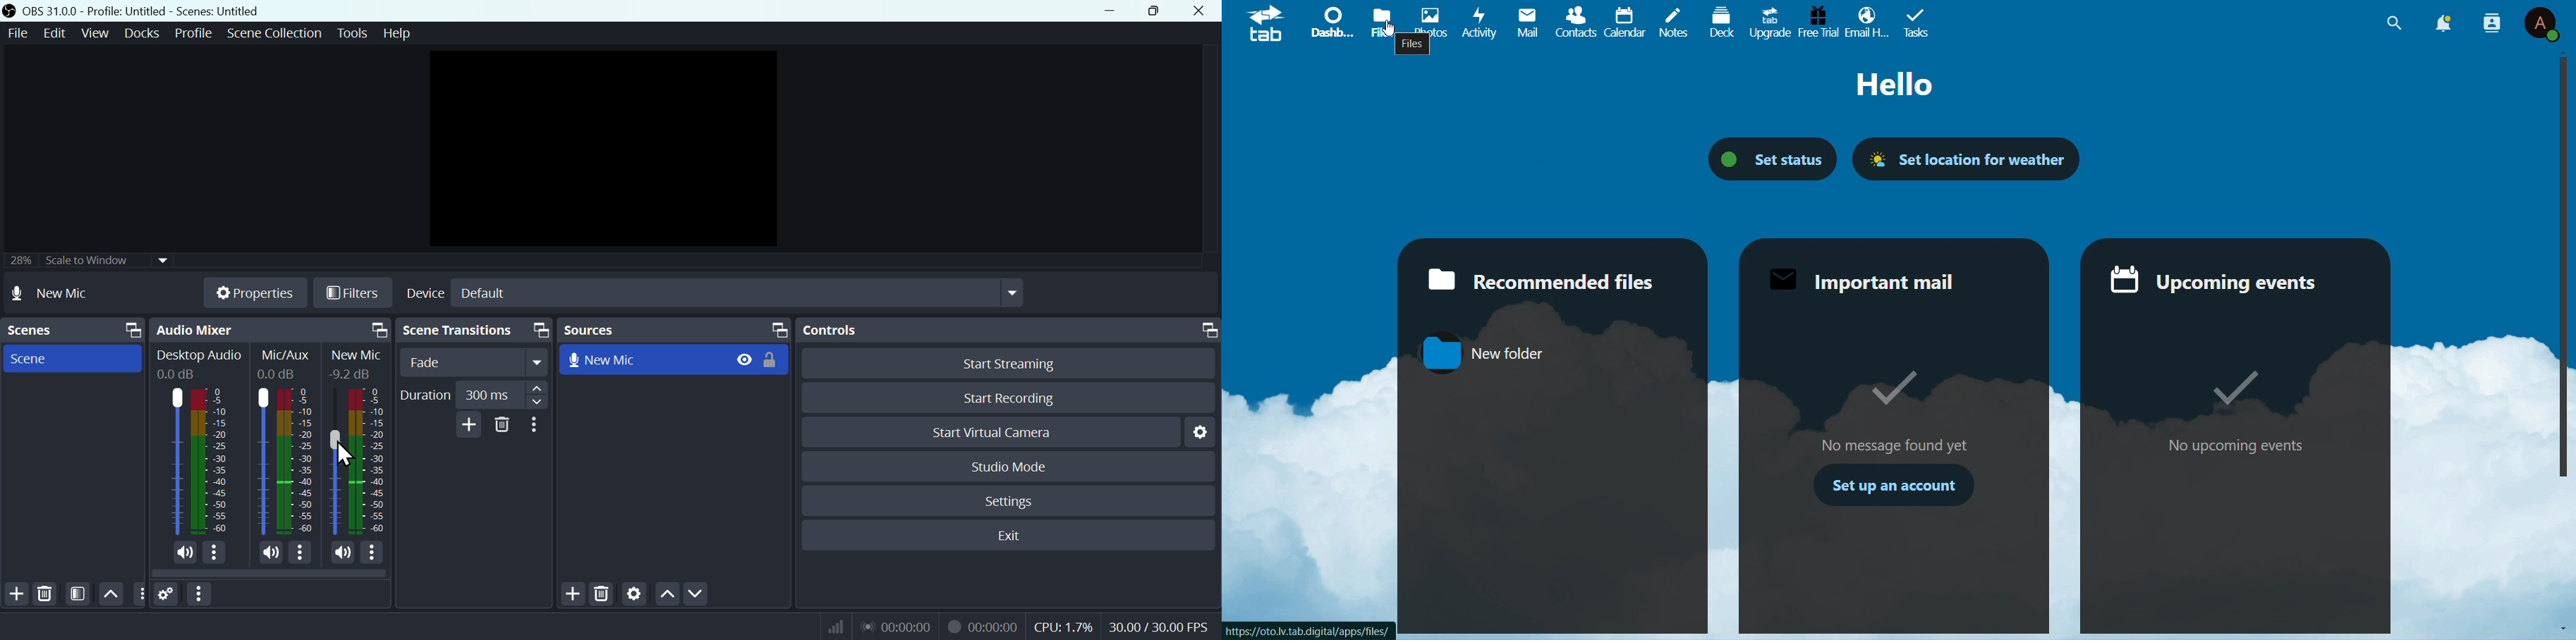 Image resolution: width=2576 pixels, height=644 pixels. What do you see at coordinates (341, 553) in the screenshot?
I see `(un)mute` at bounding box center [341, 553].